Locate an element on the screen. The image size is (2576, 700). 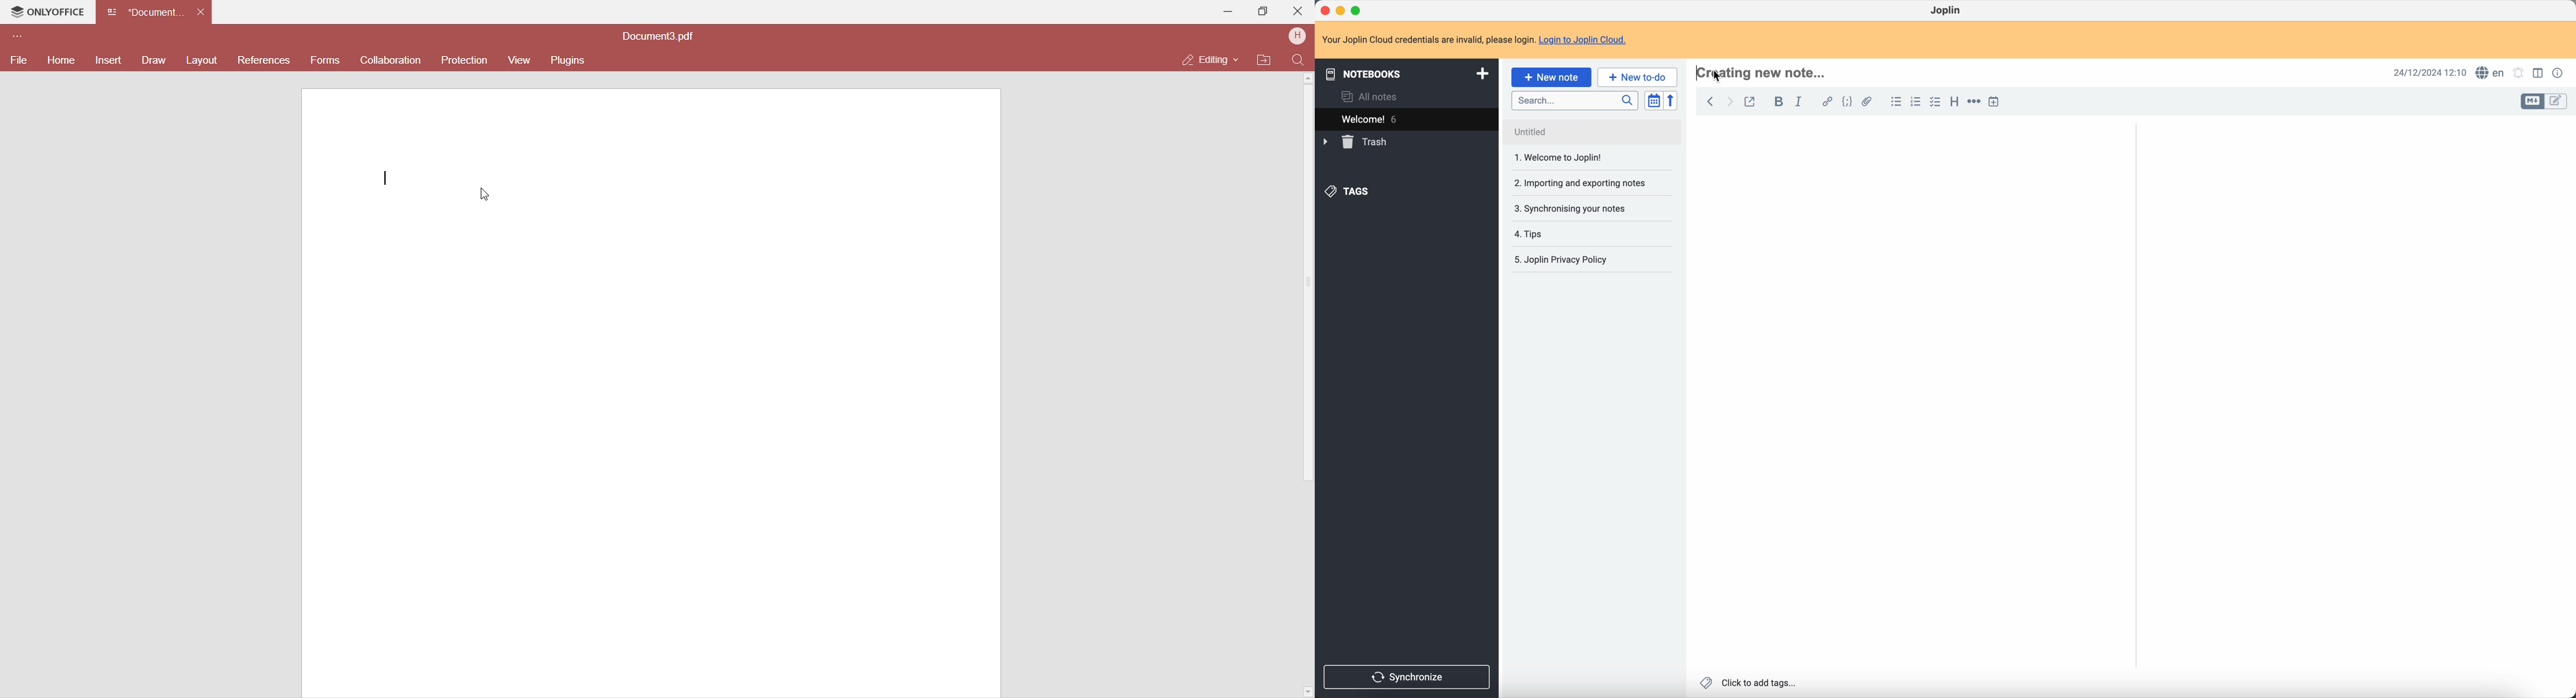
synchronising your notes is located at coordinates (1586, 208).